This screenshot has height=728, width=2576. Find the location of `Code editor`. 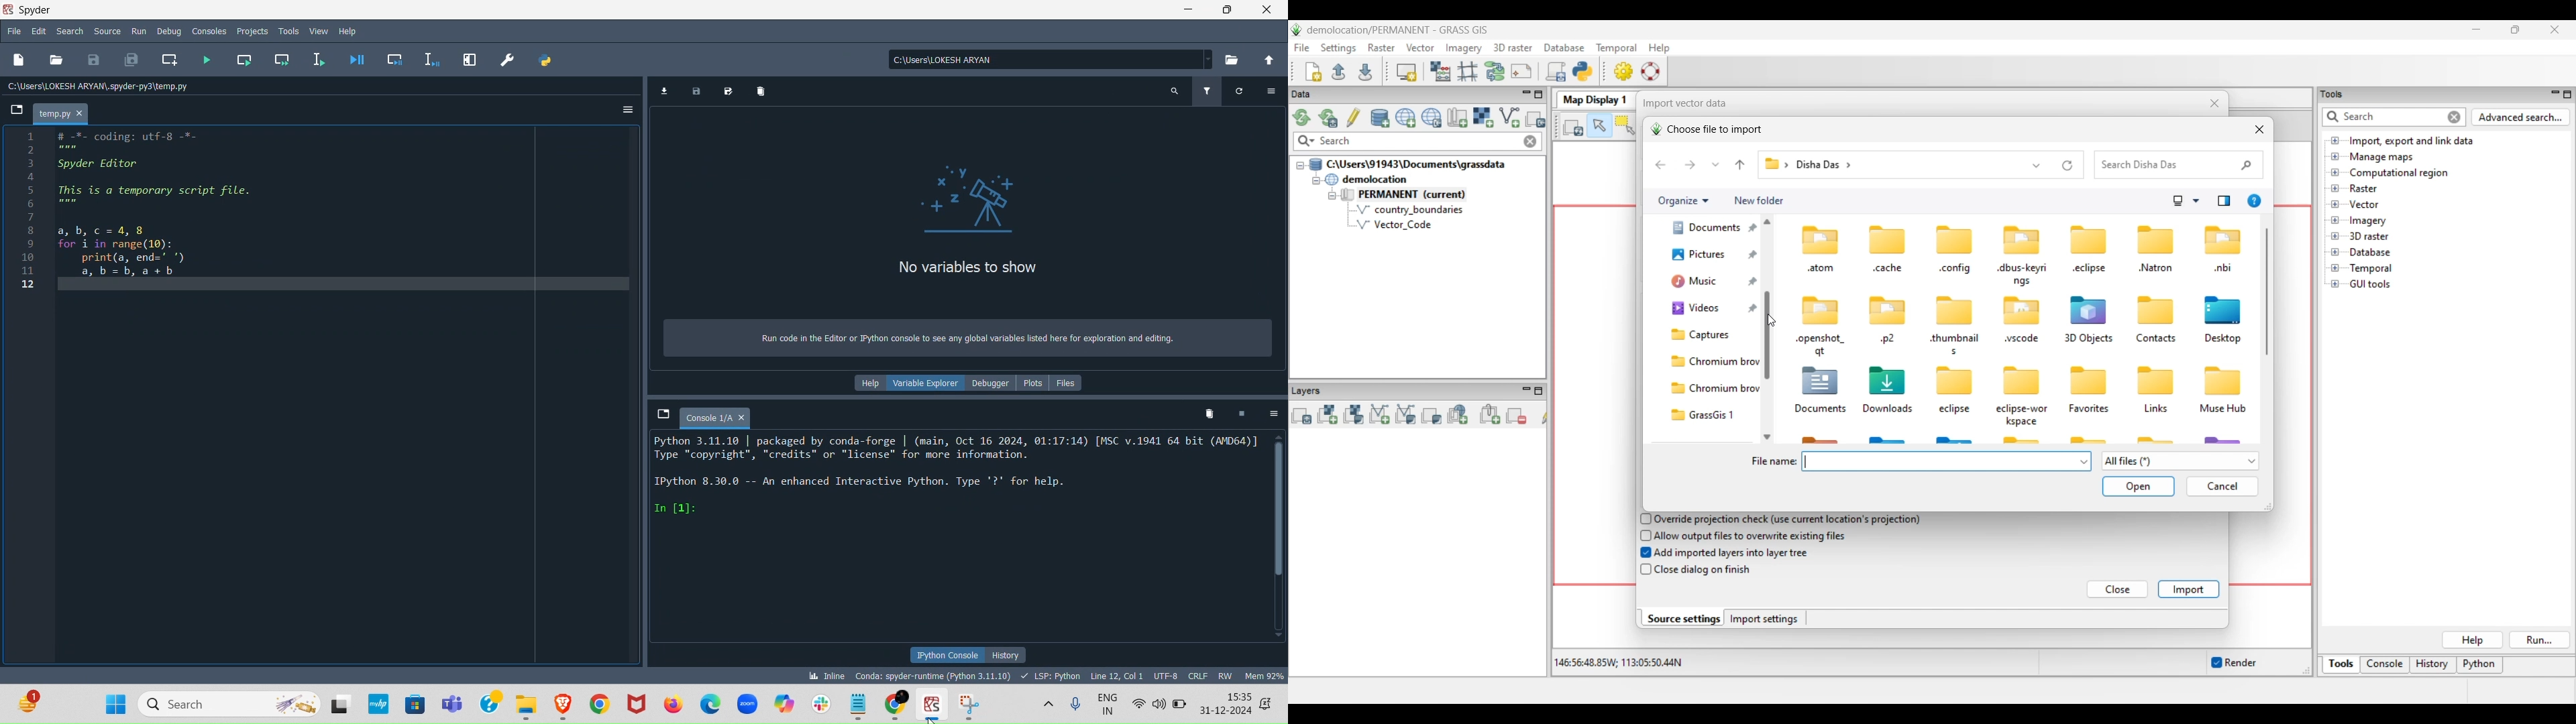

Code editor is located at coordinates (323, 399).